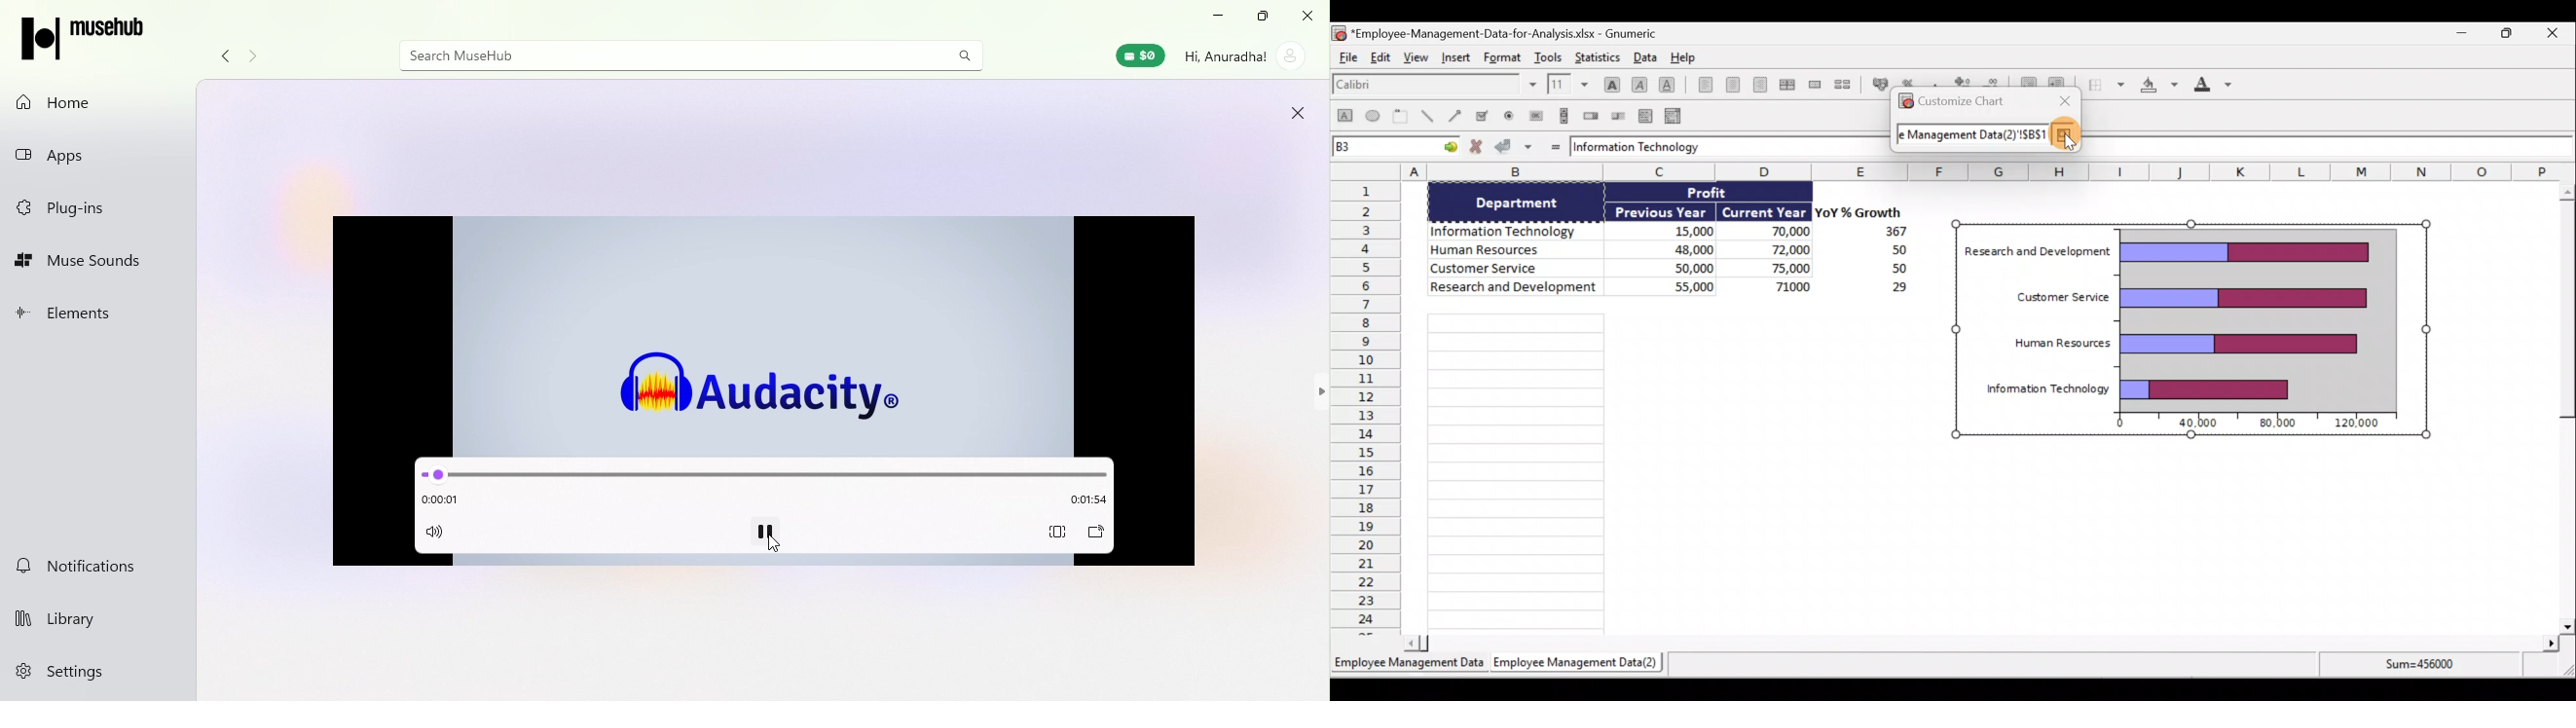 Image resolution: width=2576 pixels, height=728 pixels. What do you see at coordinates (95, 568) in the screenshot?
I see `Notifications` at bounding box center [95, 568].